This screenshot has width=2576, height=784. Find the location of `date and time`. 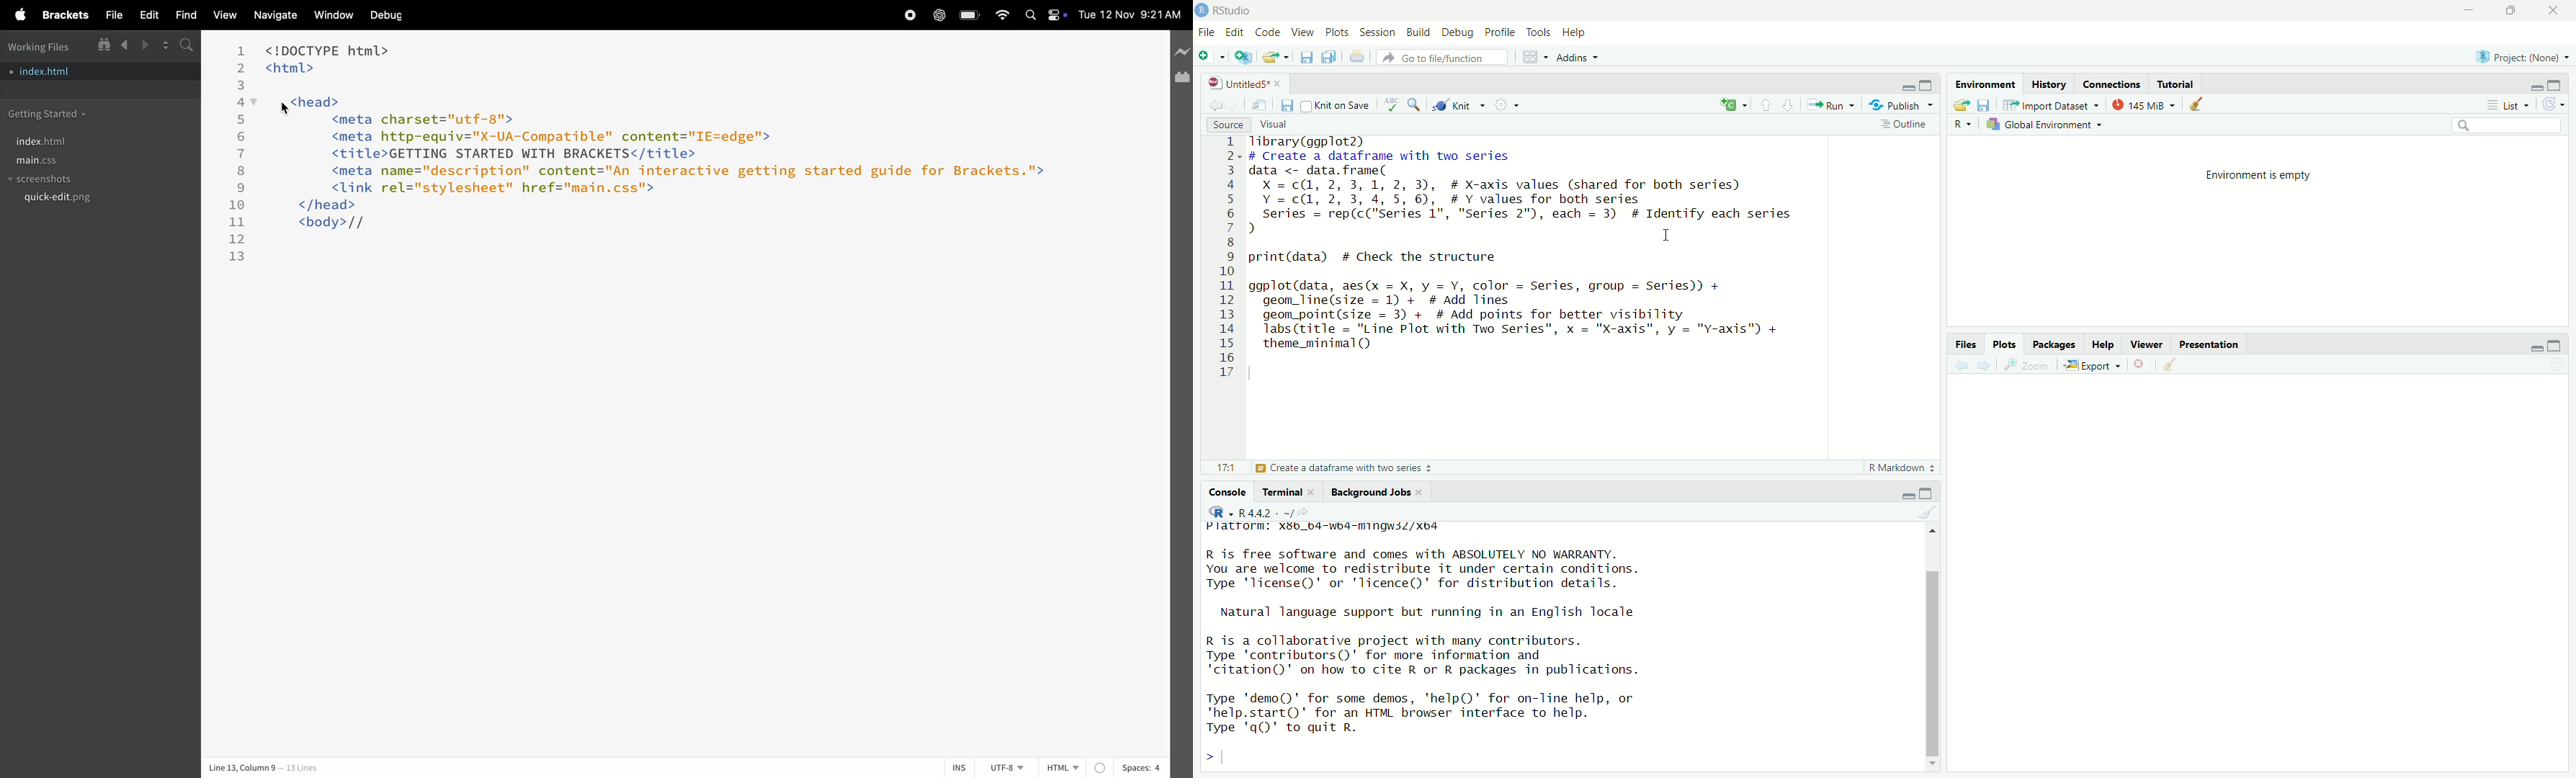

date and time is located at coordinates (1133, 15).